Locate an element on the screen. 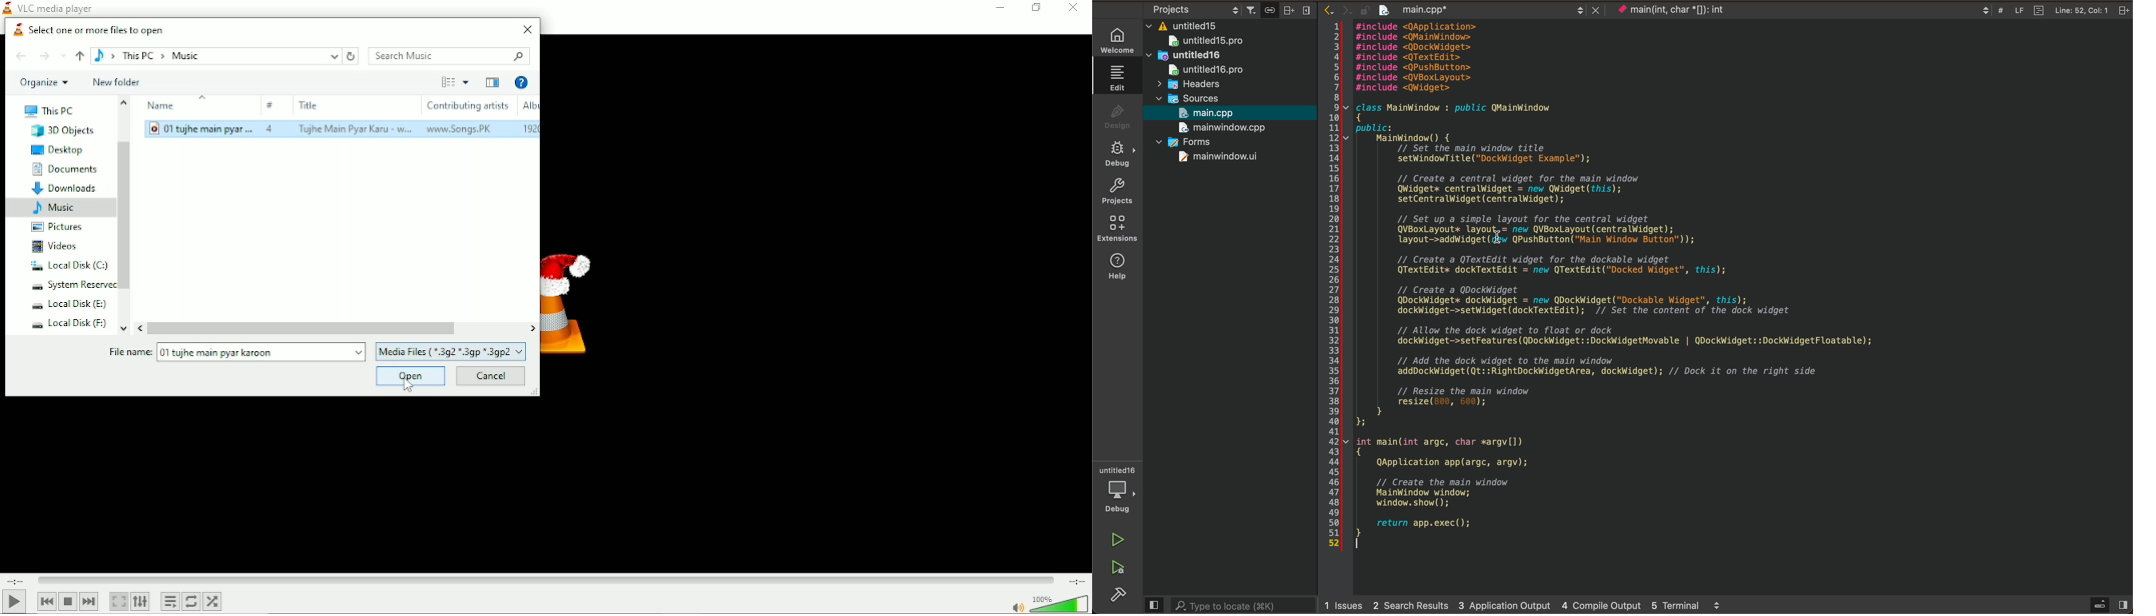 This screenshot has height=616, width=2156. Vertical scrollbar is located at coordinates (125, 216).